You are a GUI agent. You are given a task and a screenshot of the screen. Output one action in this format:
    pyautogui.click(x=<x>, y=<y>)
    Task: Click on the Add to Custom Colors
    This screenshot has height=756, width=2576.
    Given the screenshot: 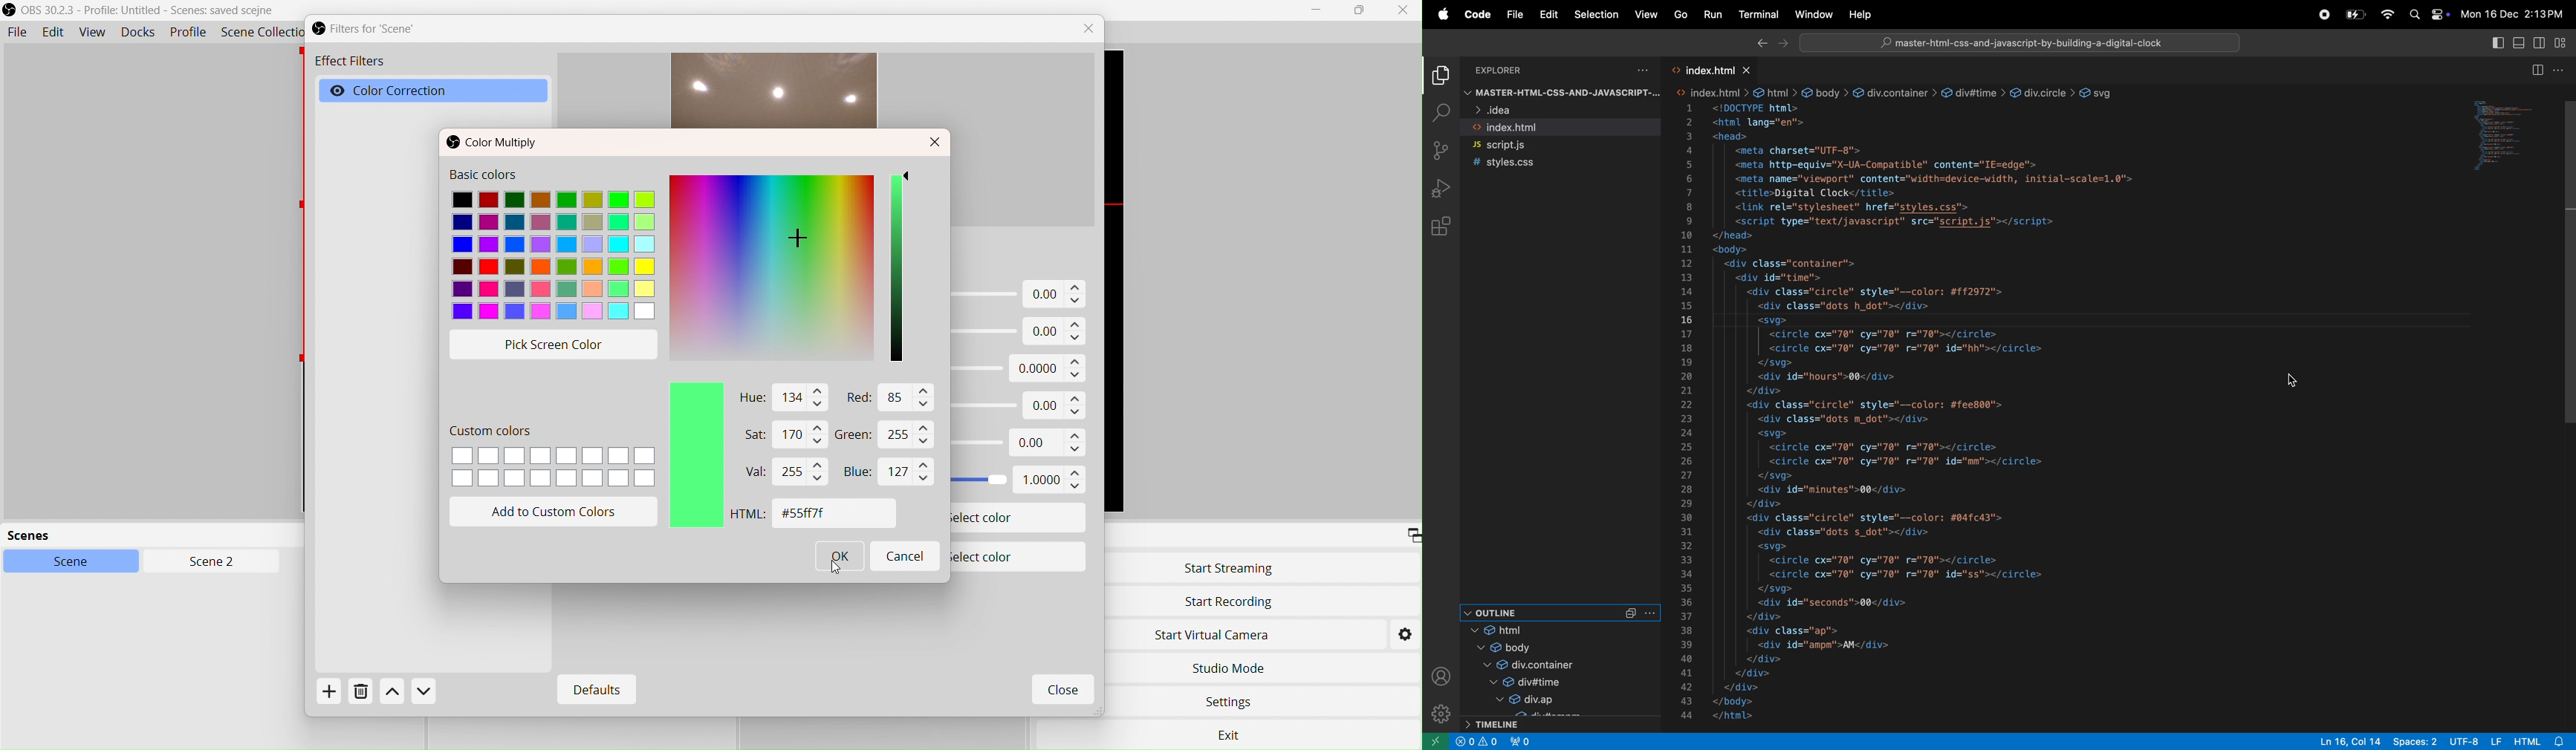 What is the action you would take?
    pyautogui.click(x=557, y=512)
    